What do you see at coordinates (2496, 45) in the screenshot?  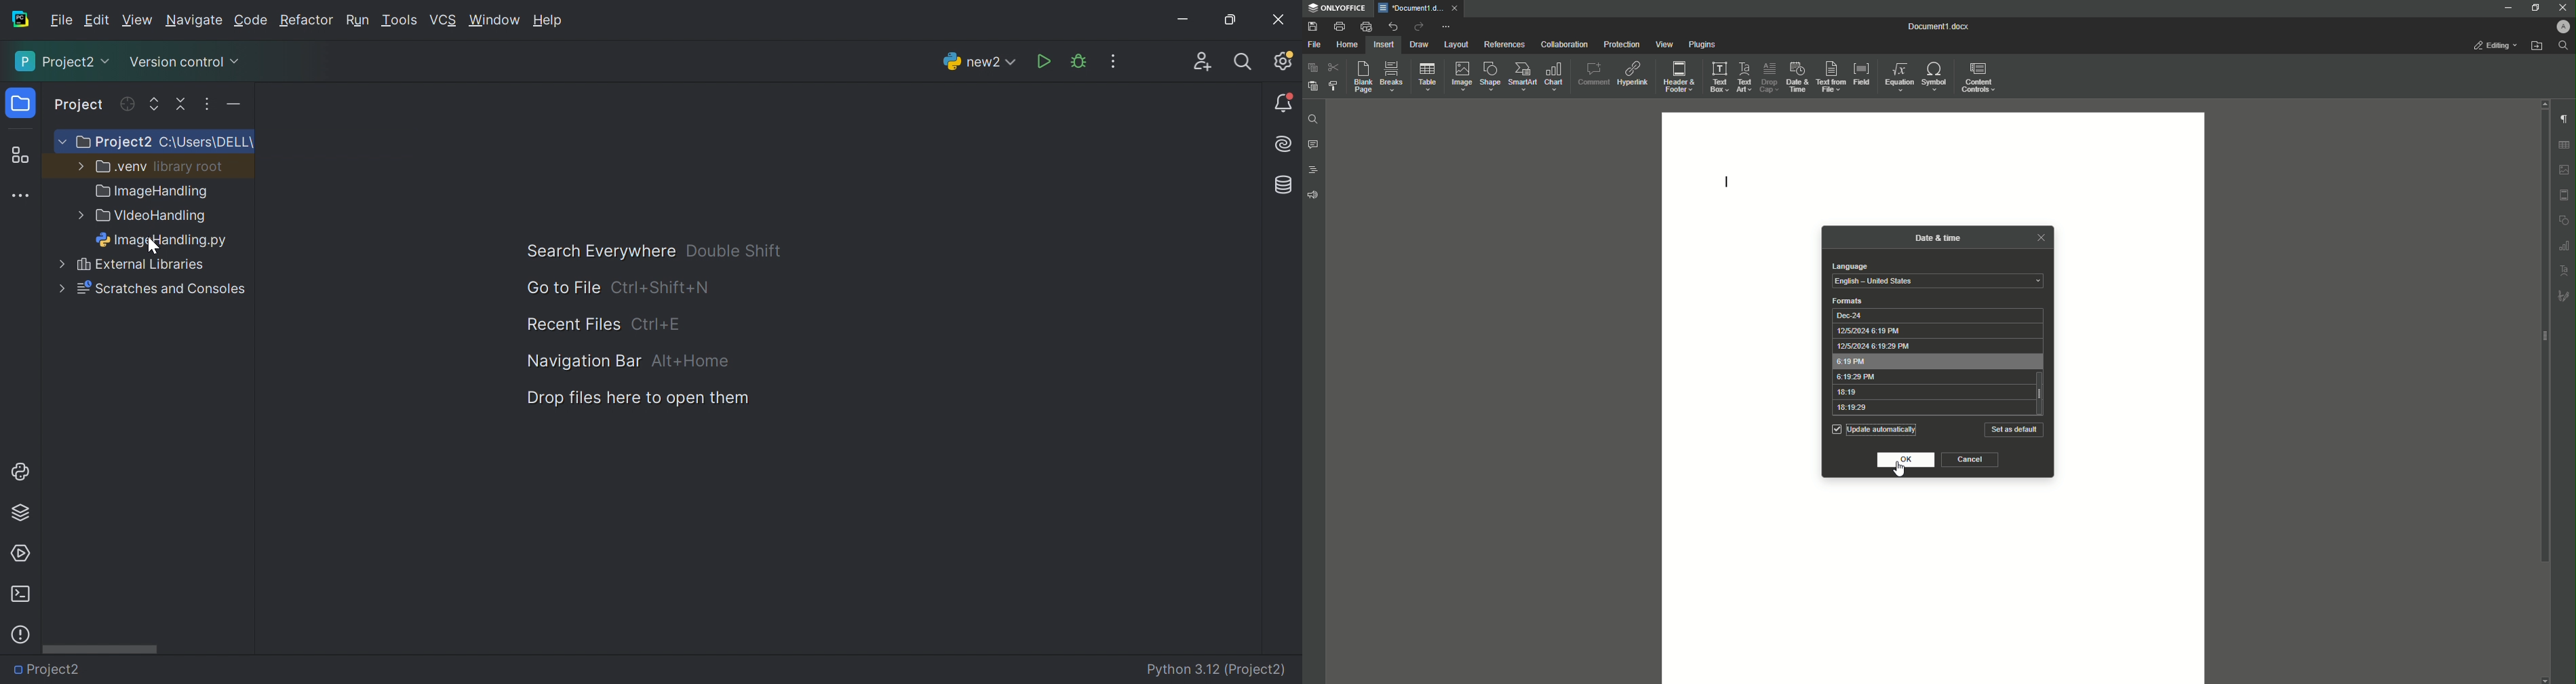 I see `Editing` at bounding box center [2496, 45].